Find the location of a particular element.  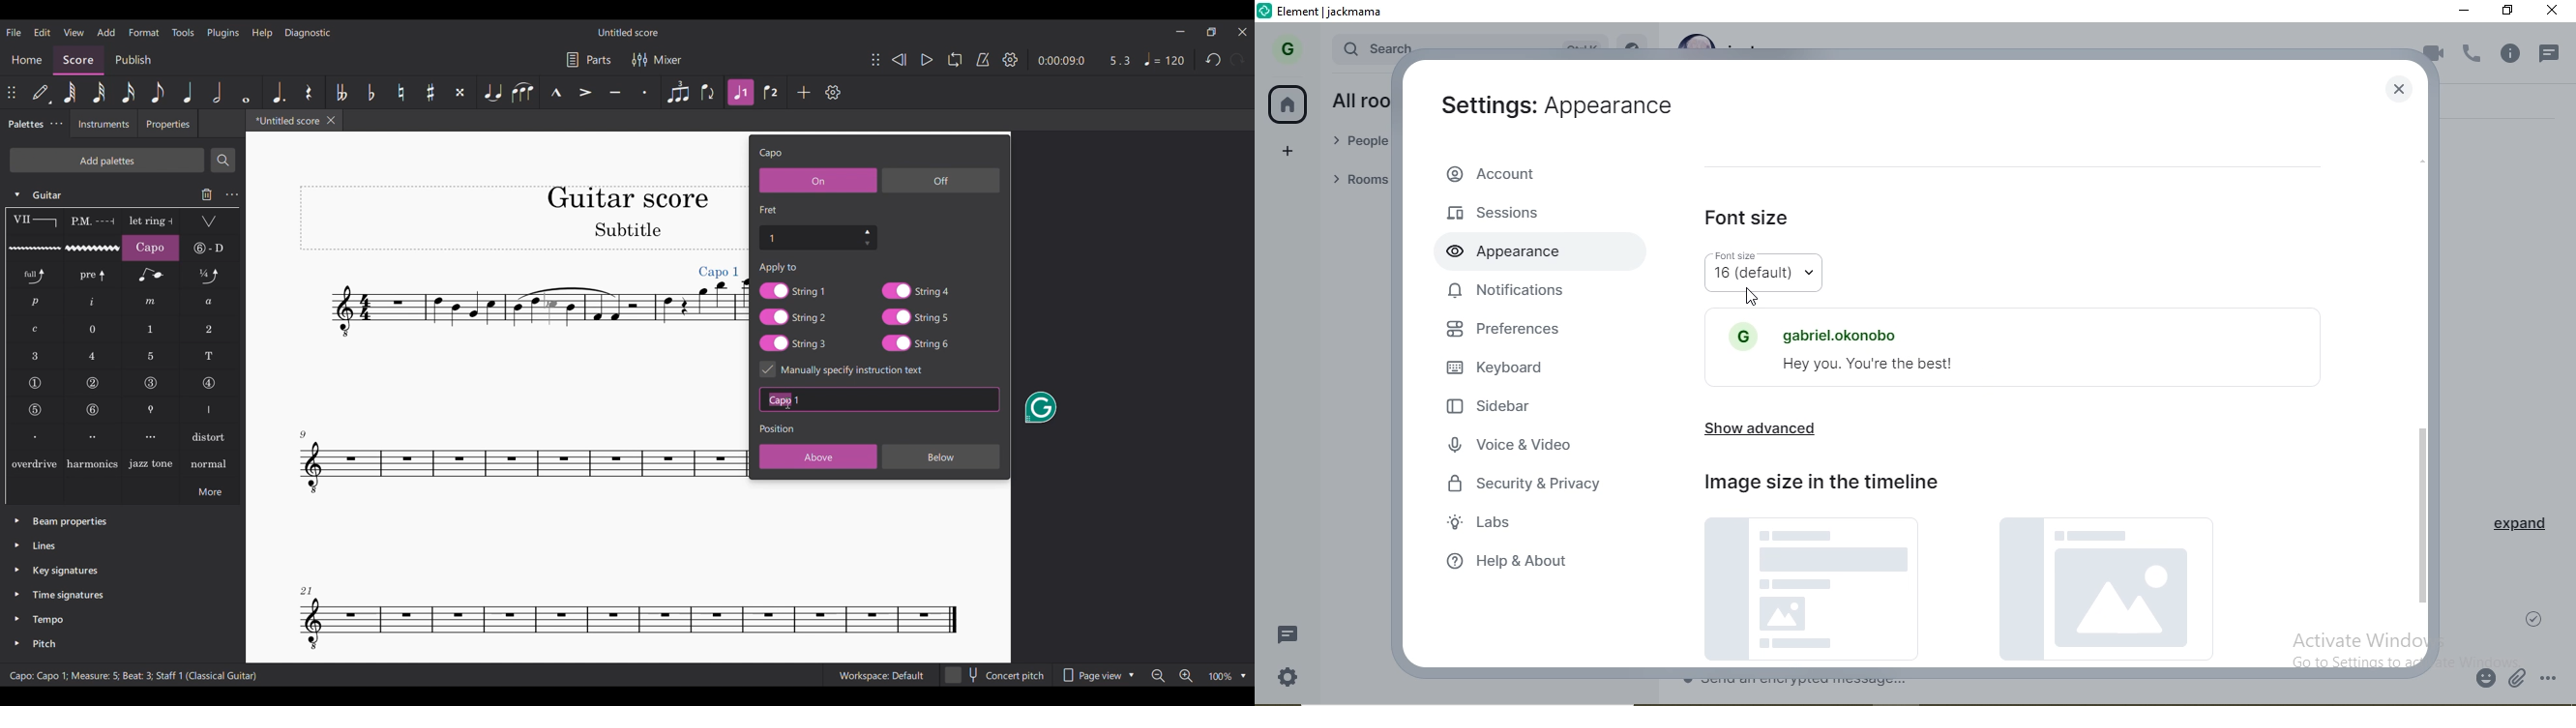

Beam properties palette is located at coordinates (70, 522).